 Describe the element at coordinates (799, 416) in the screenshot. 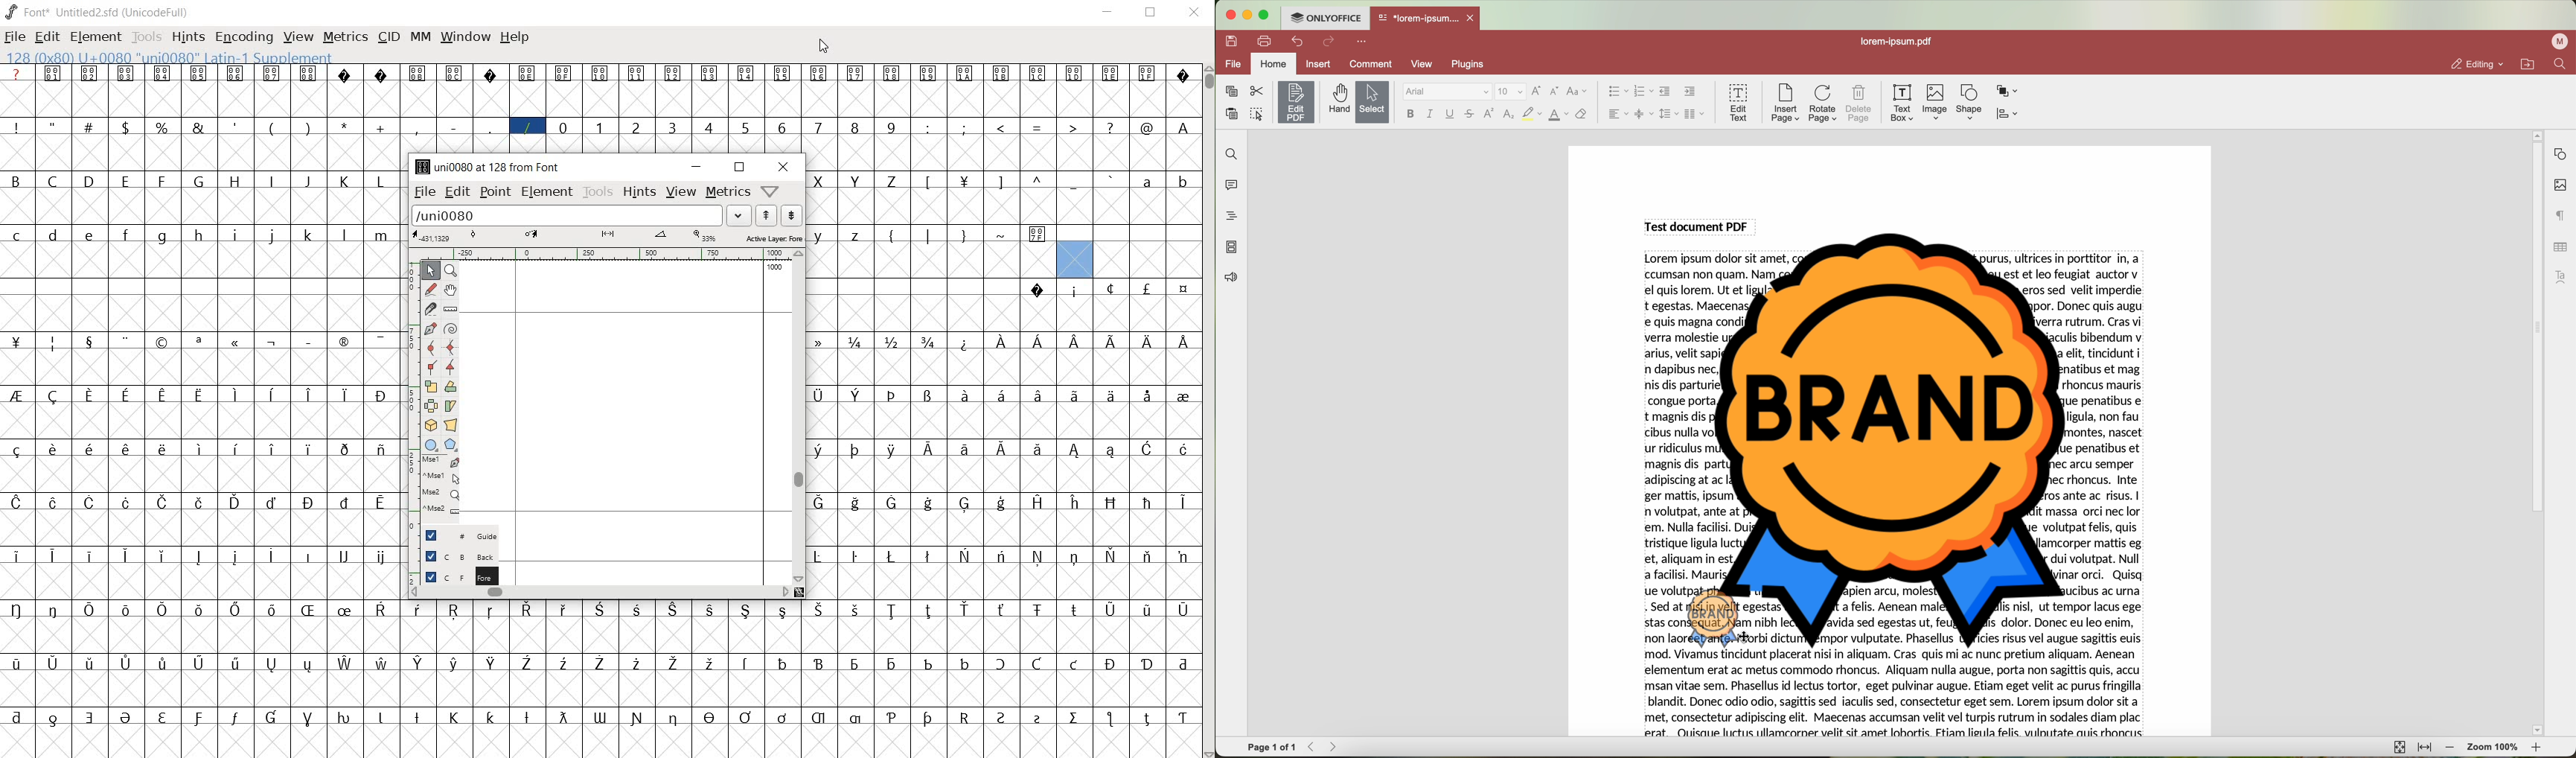

I see `scrollbar` at that location.